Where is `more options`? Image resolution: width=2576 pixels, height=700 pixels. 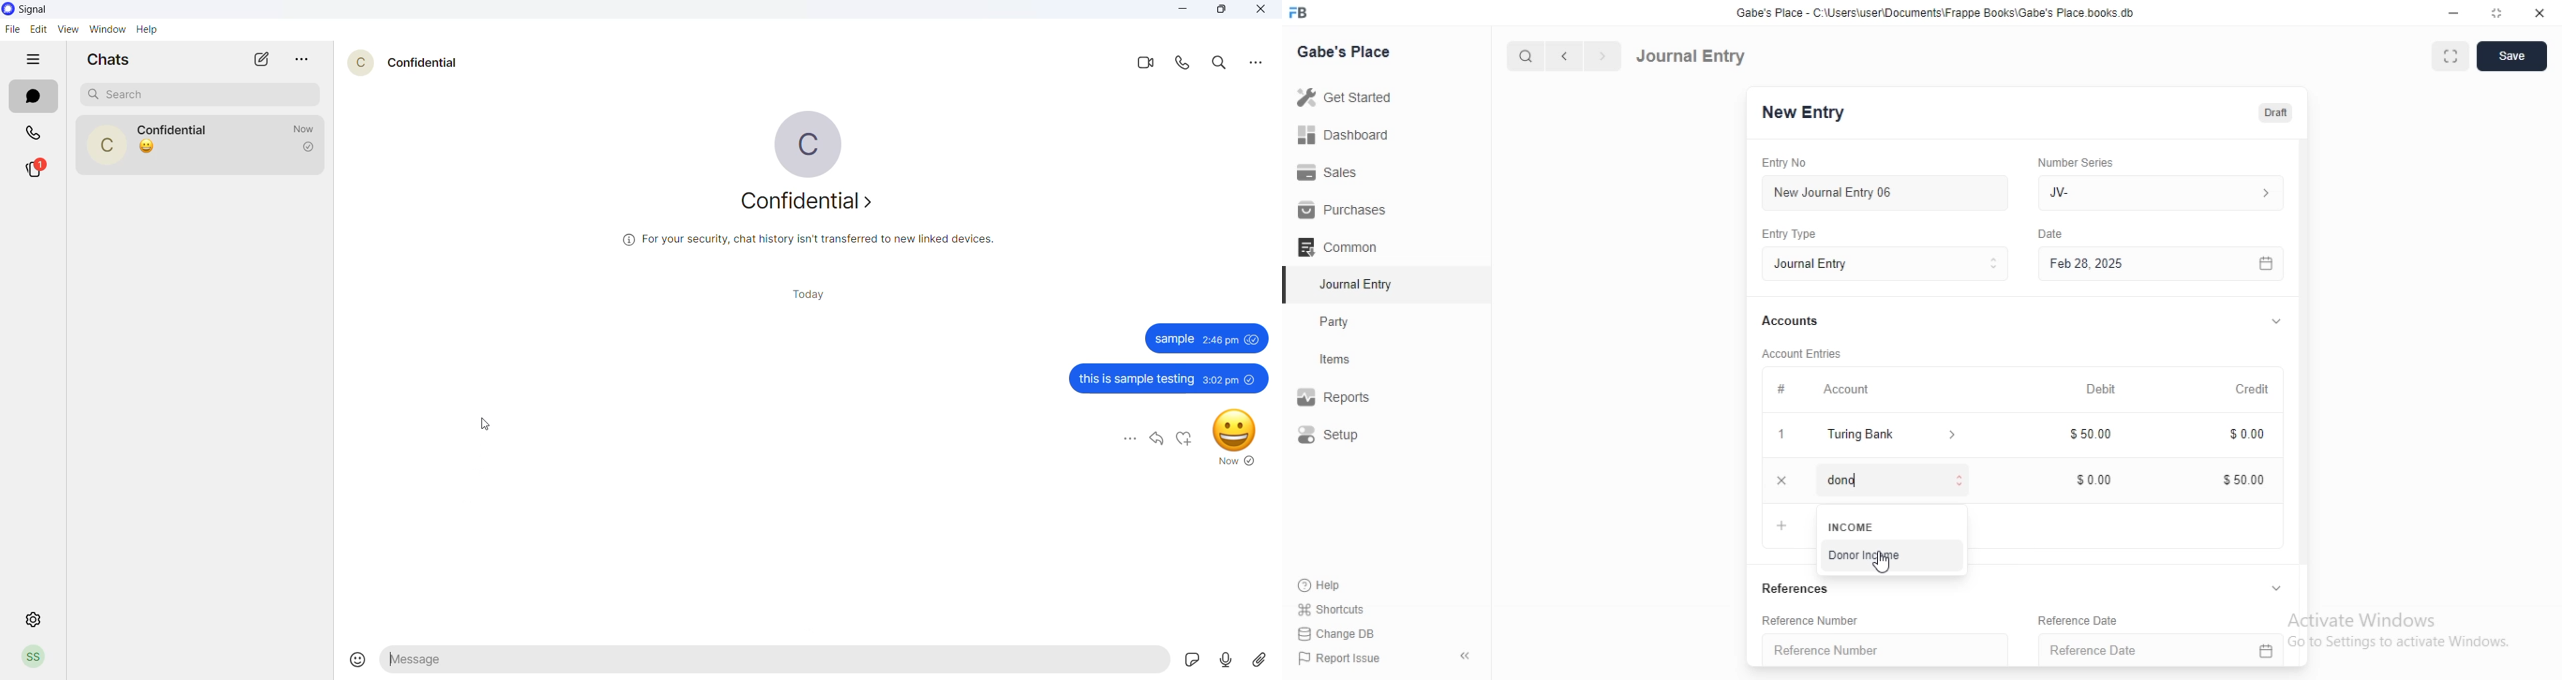 more options is located at coordinates (304, 59).